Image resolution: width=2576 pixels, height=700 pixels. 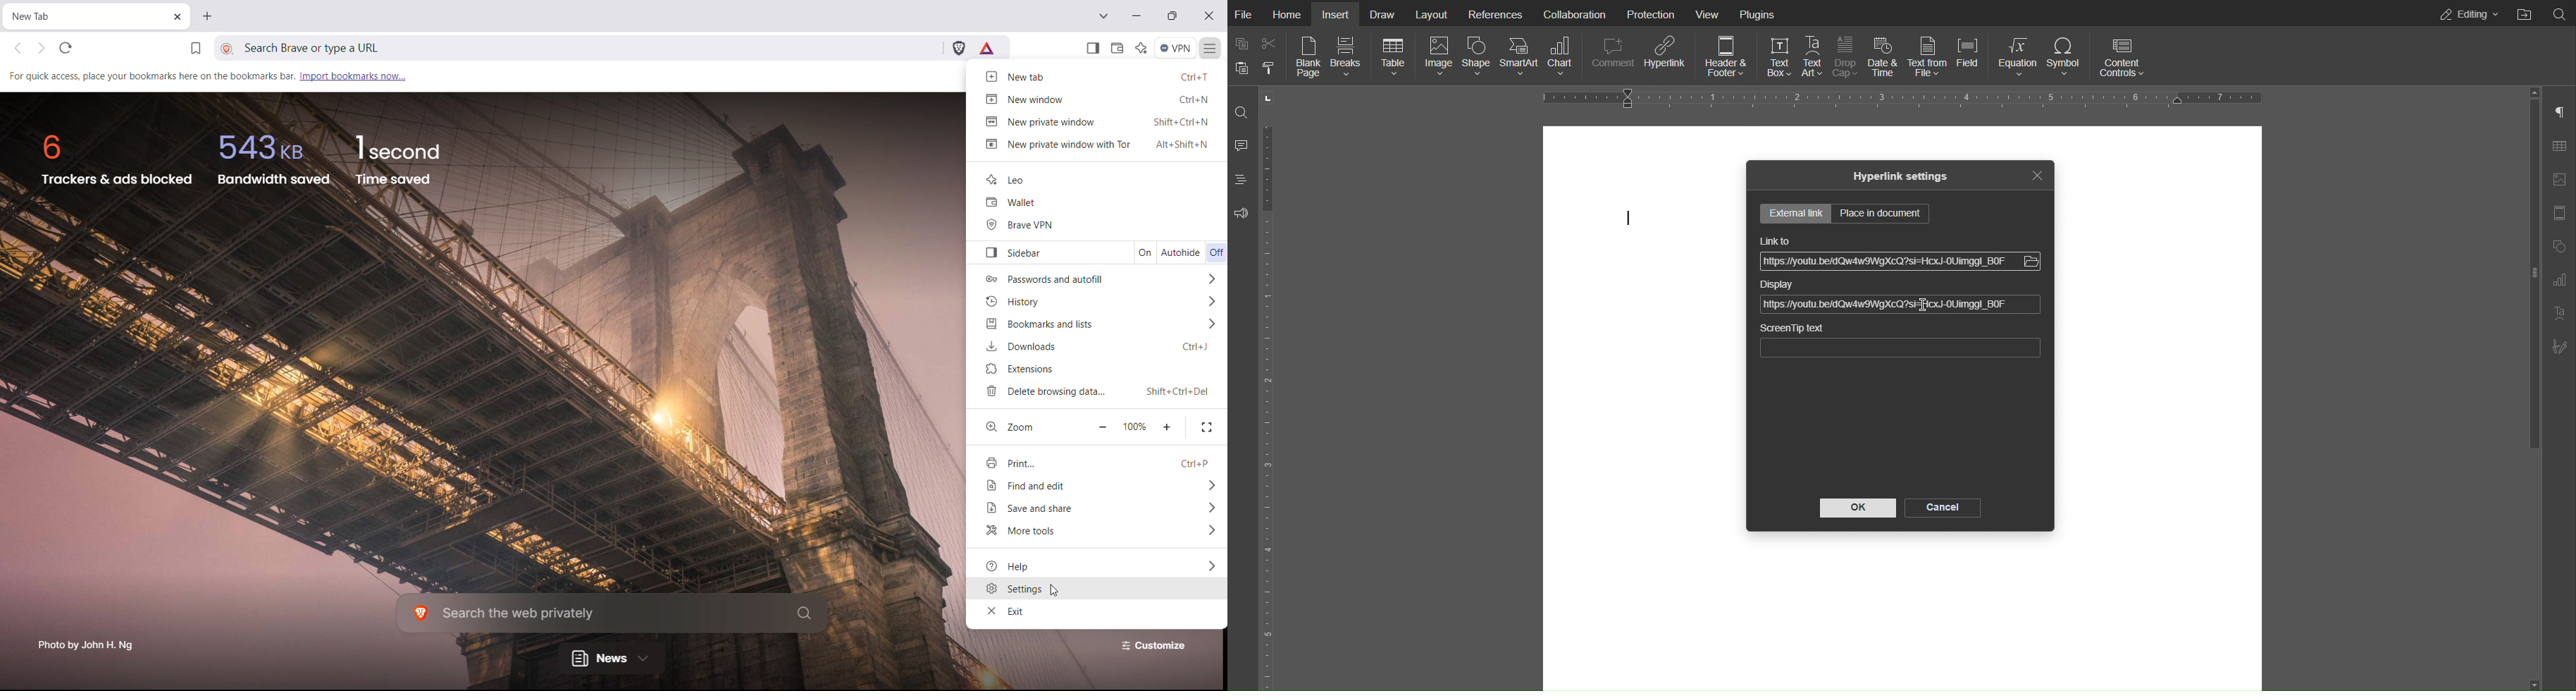 What do you see at coordinates (1478, 58) in the screenshot?
I see `Shape` at bounding box center [1478, 58].